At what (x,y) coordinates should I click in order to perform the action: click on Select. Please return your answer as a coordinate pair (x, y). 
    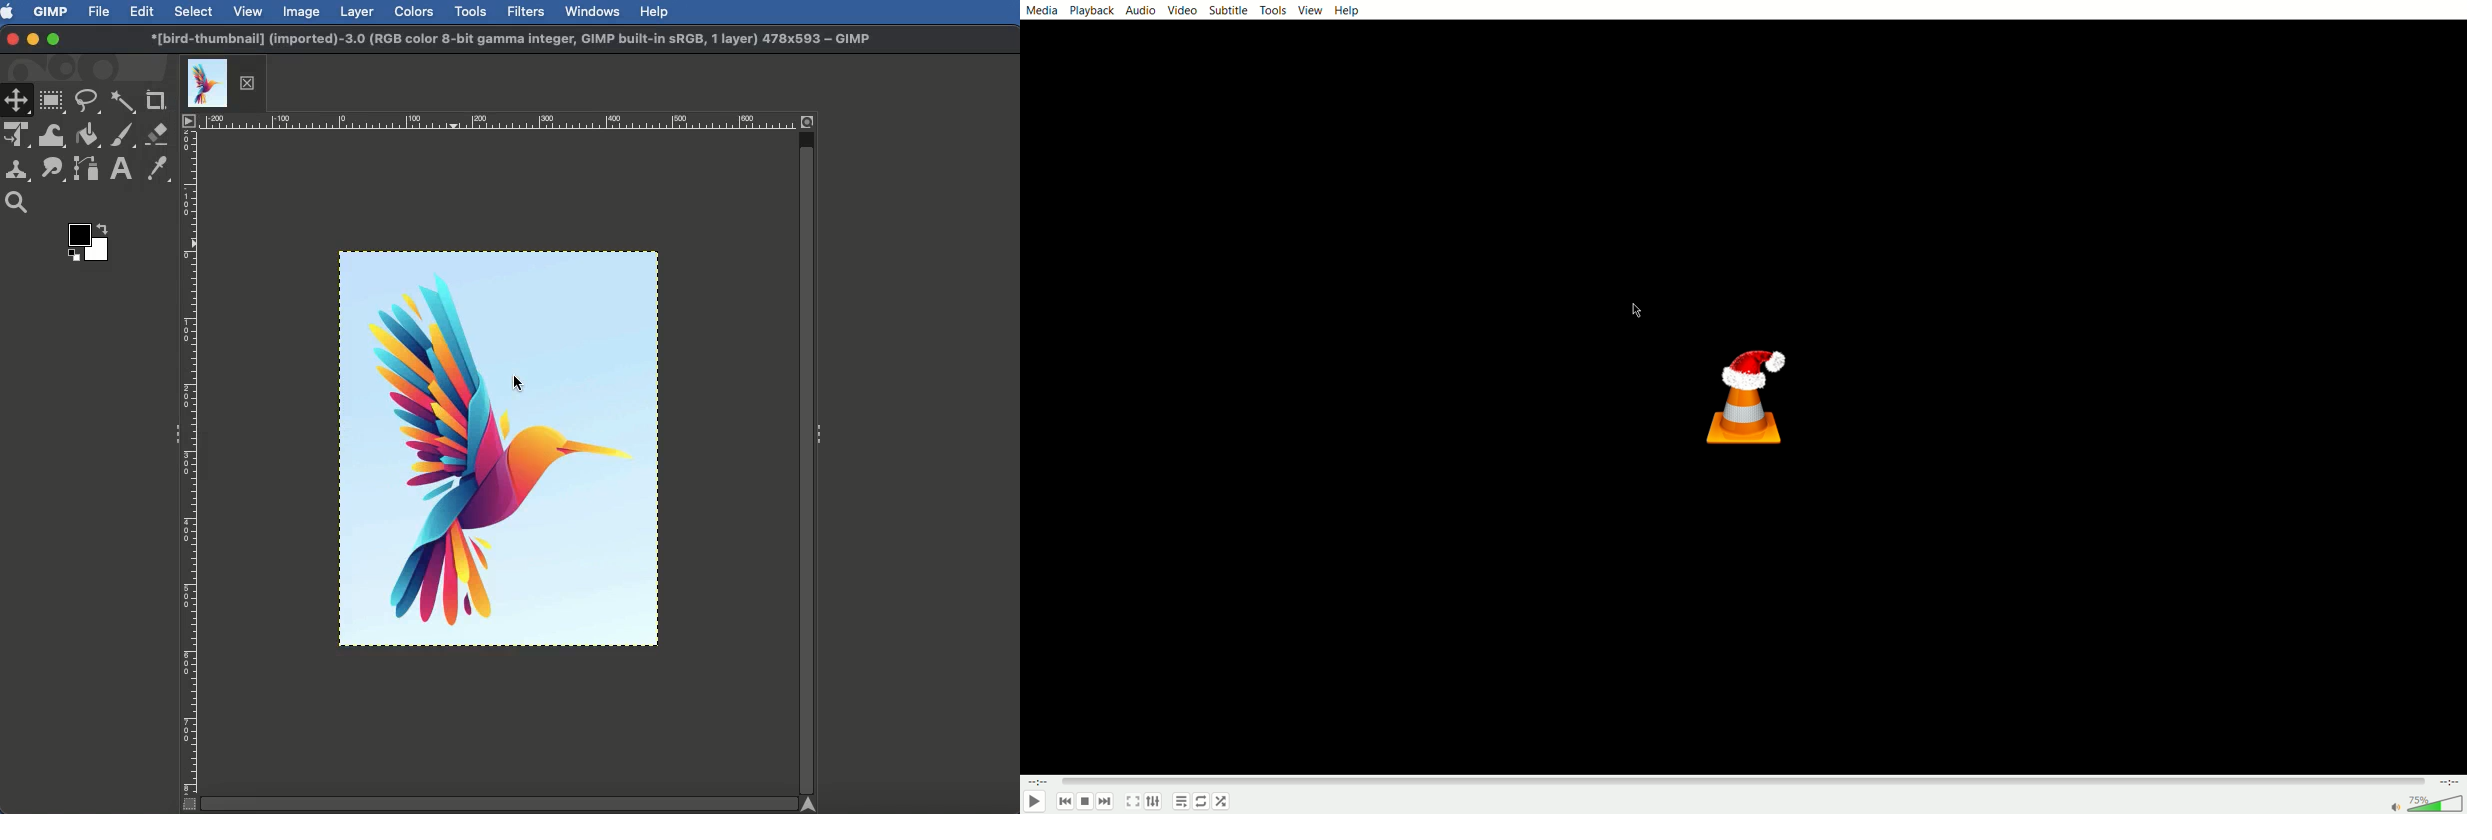
    Looking at the image, I should click on (192, 11).